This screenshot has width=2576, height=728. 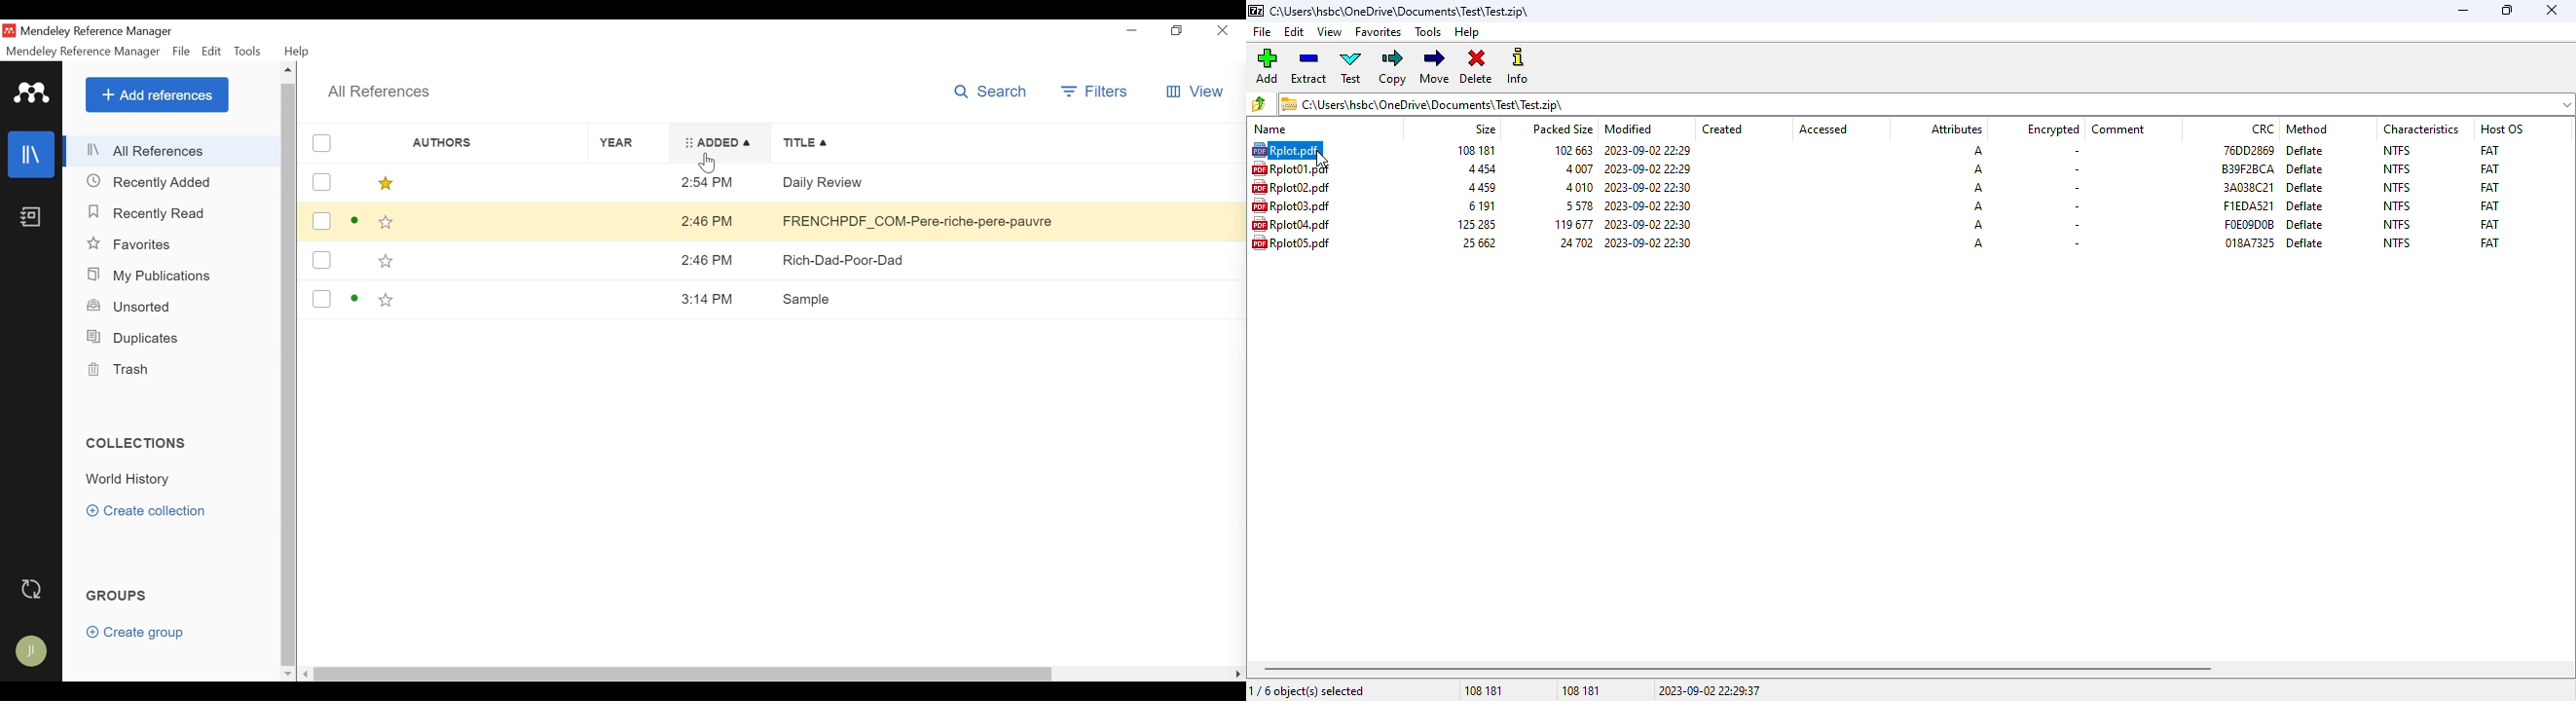 What do you see at coordinates (2074, 152) in the screenshot?
I see `-` at bounding box center [2074, 152].